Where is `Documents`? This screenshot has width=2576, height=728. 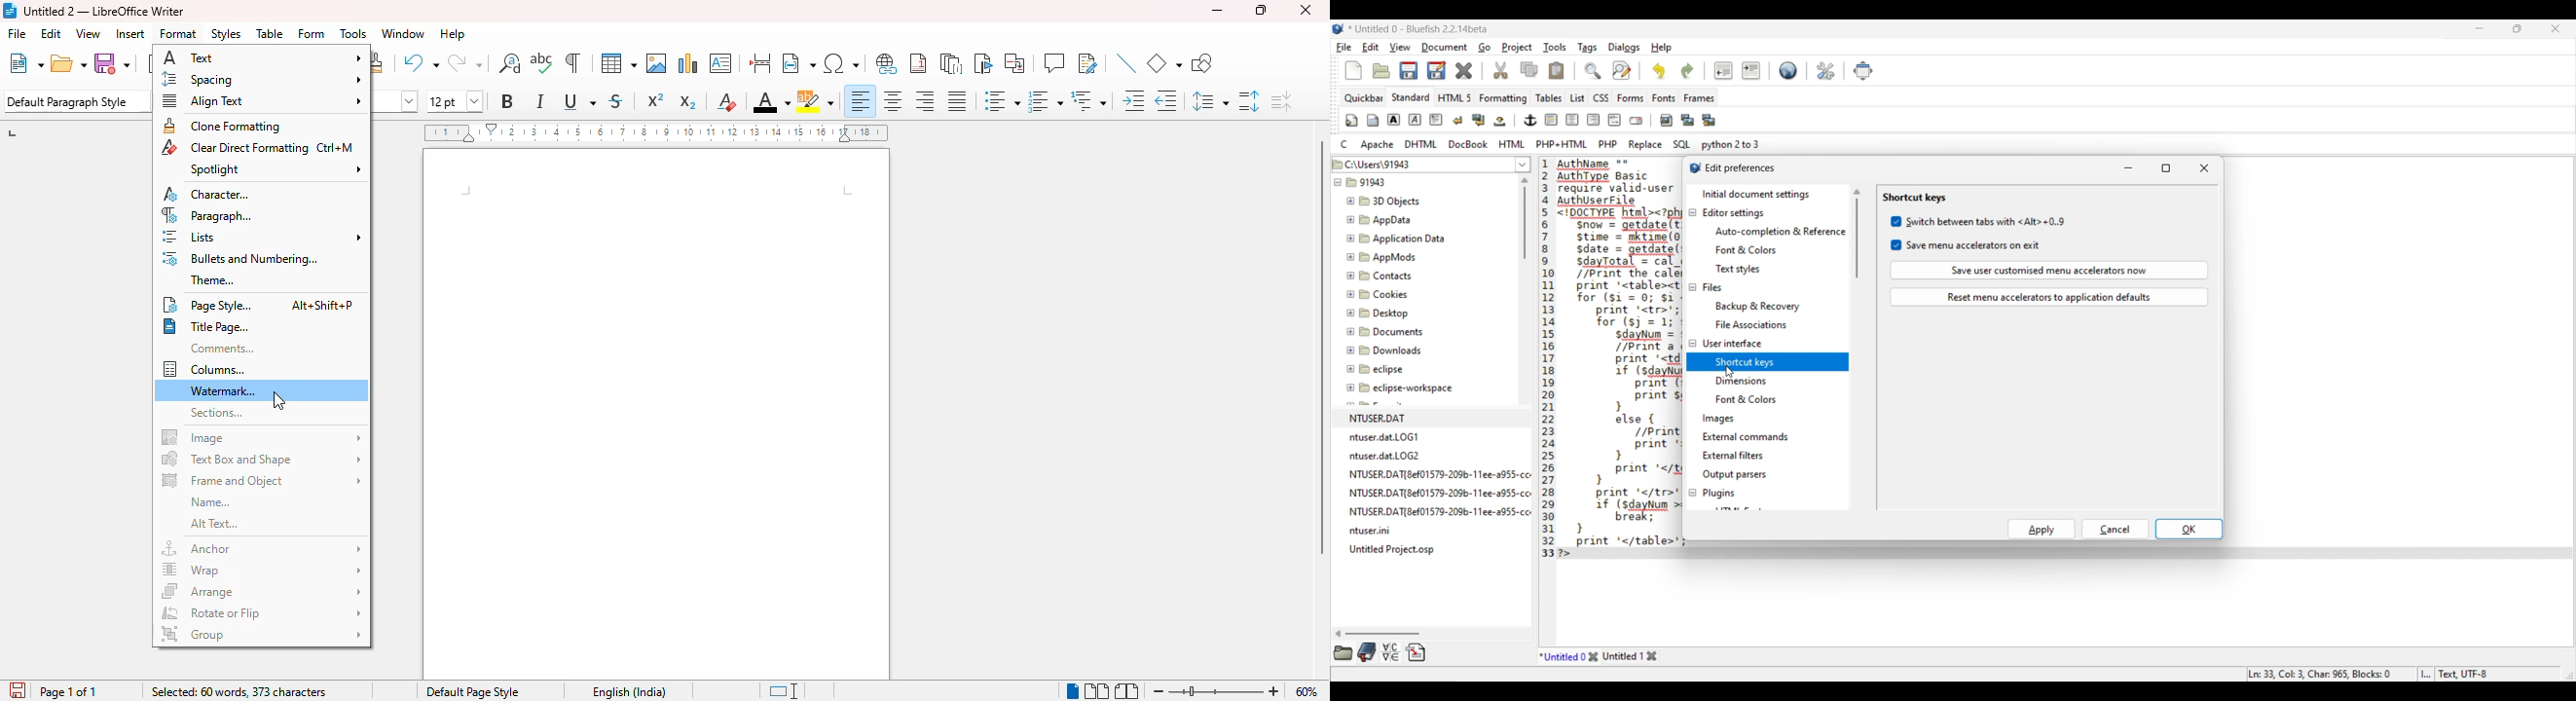
Documents is located at coordinates (1388, 332).